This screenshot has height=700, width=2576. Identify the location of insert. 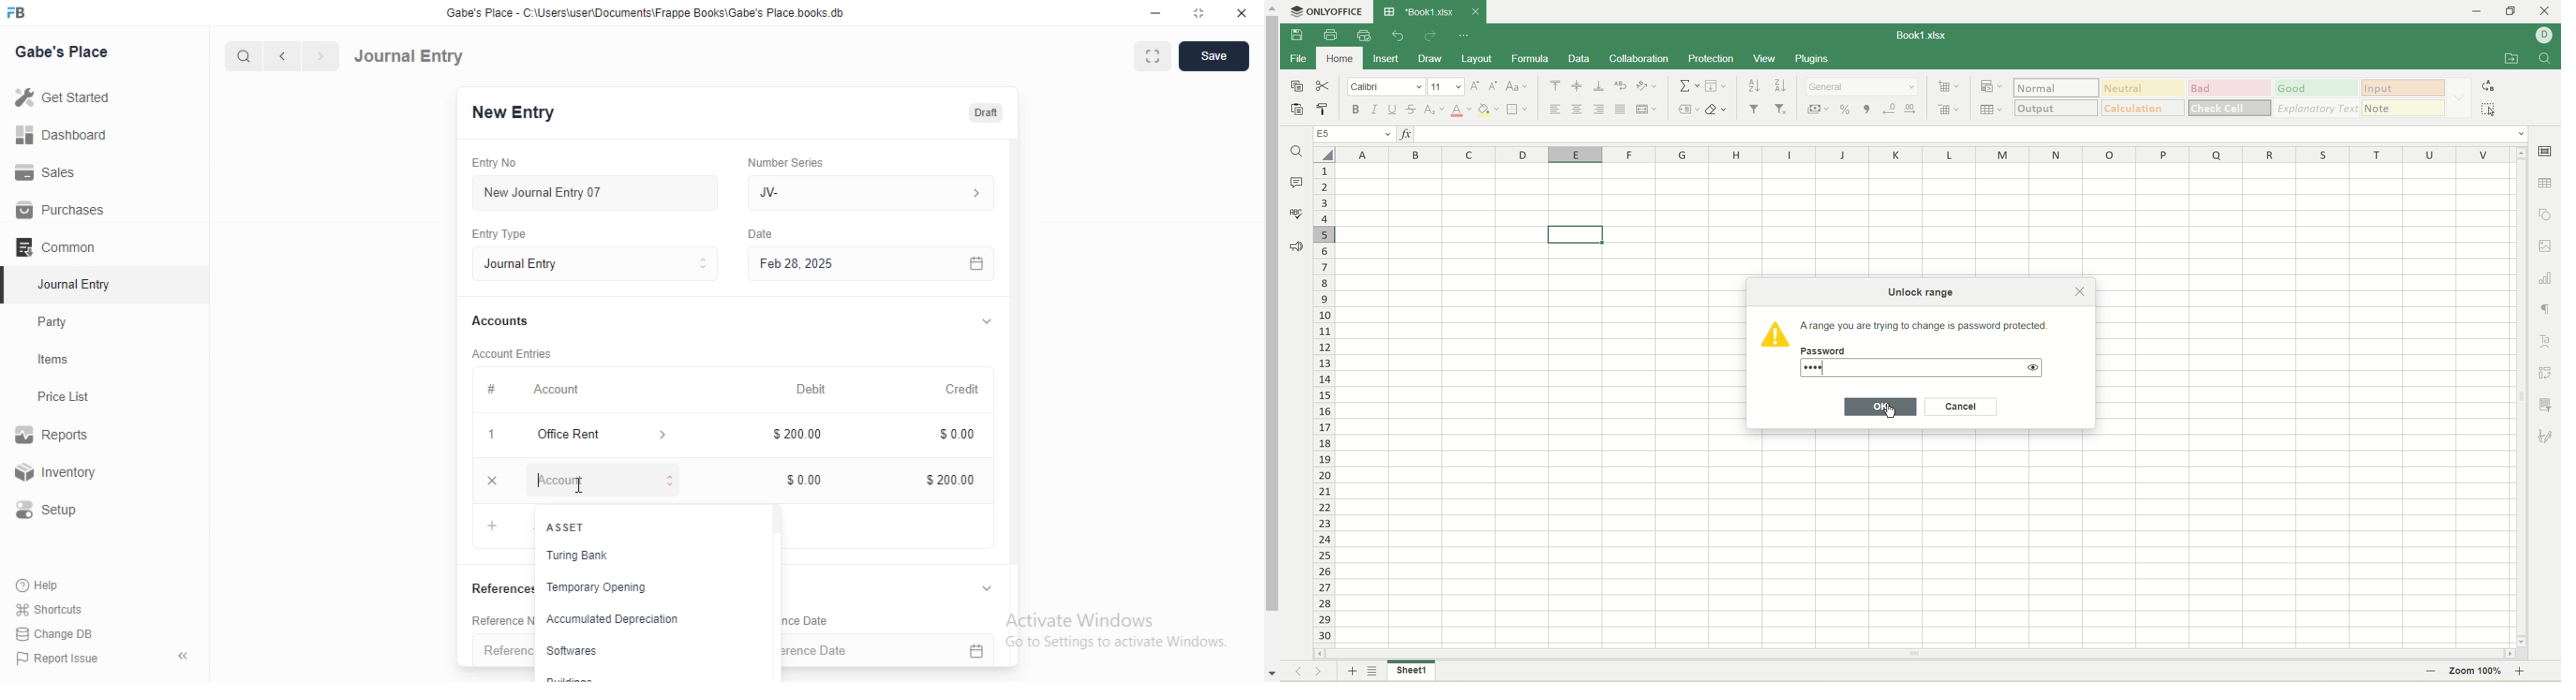
(1387, 58).